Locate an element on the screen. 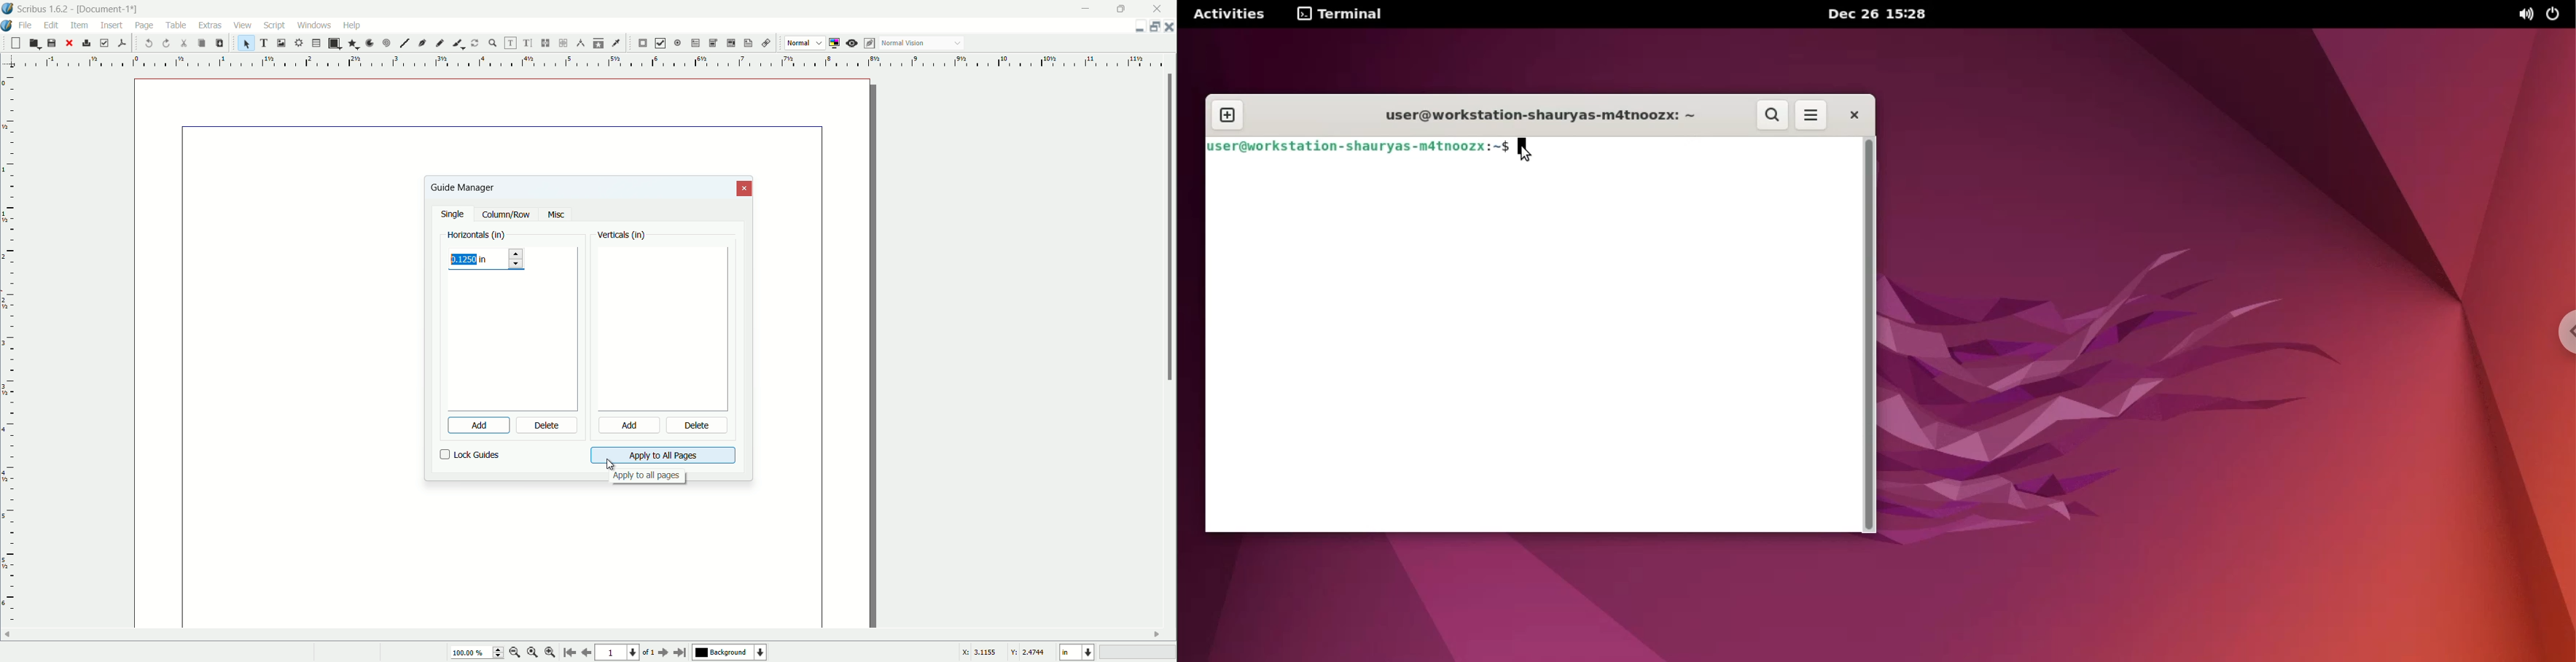 Image resolution: width=2576 pixels, height=672 pixels. previous page is located at coordinates (586, 653).